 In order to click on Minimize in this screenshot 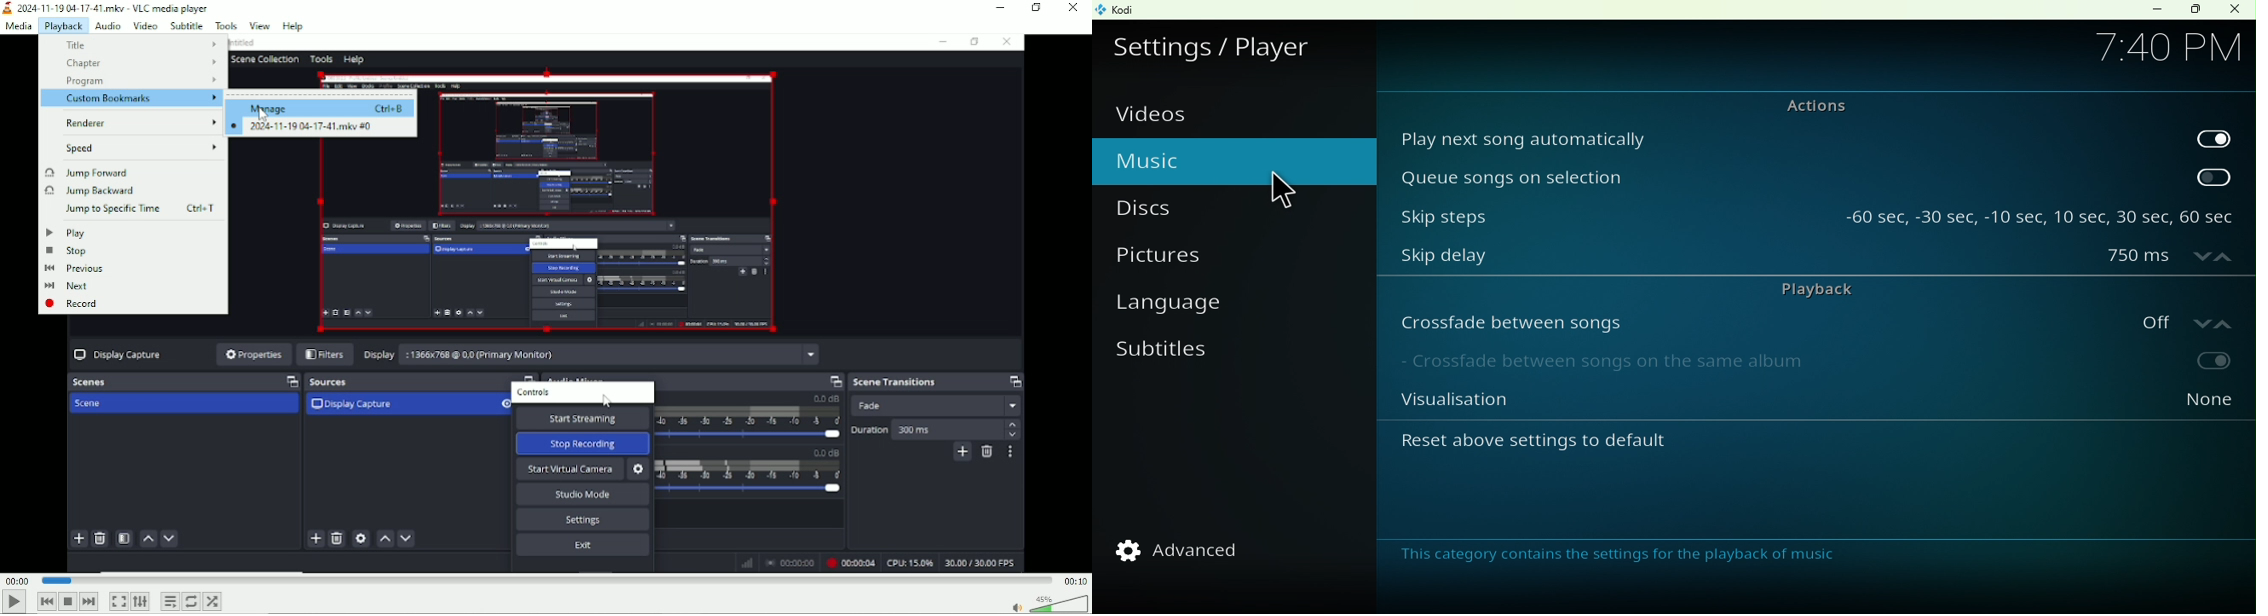, I will do `click(2154, 9)`.